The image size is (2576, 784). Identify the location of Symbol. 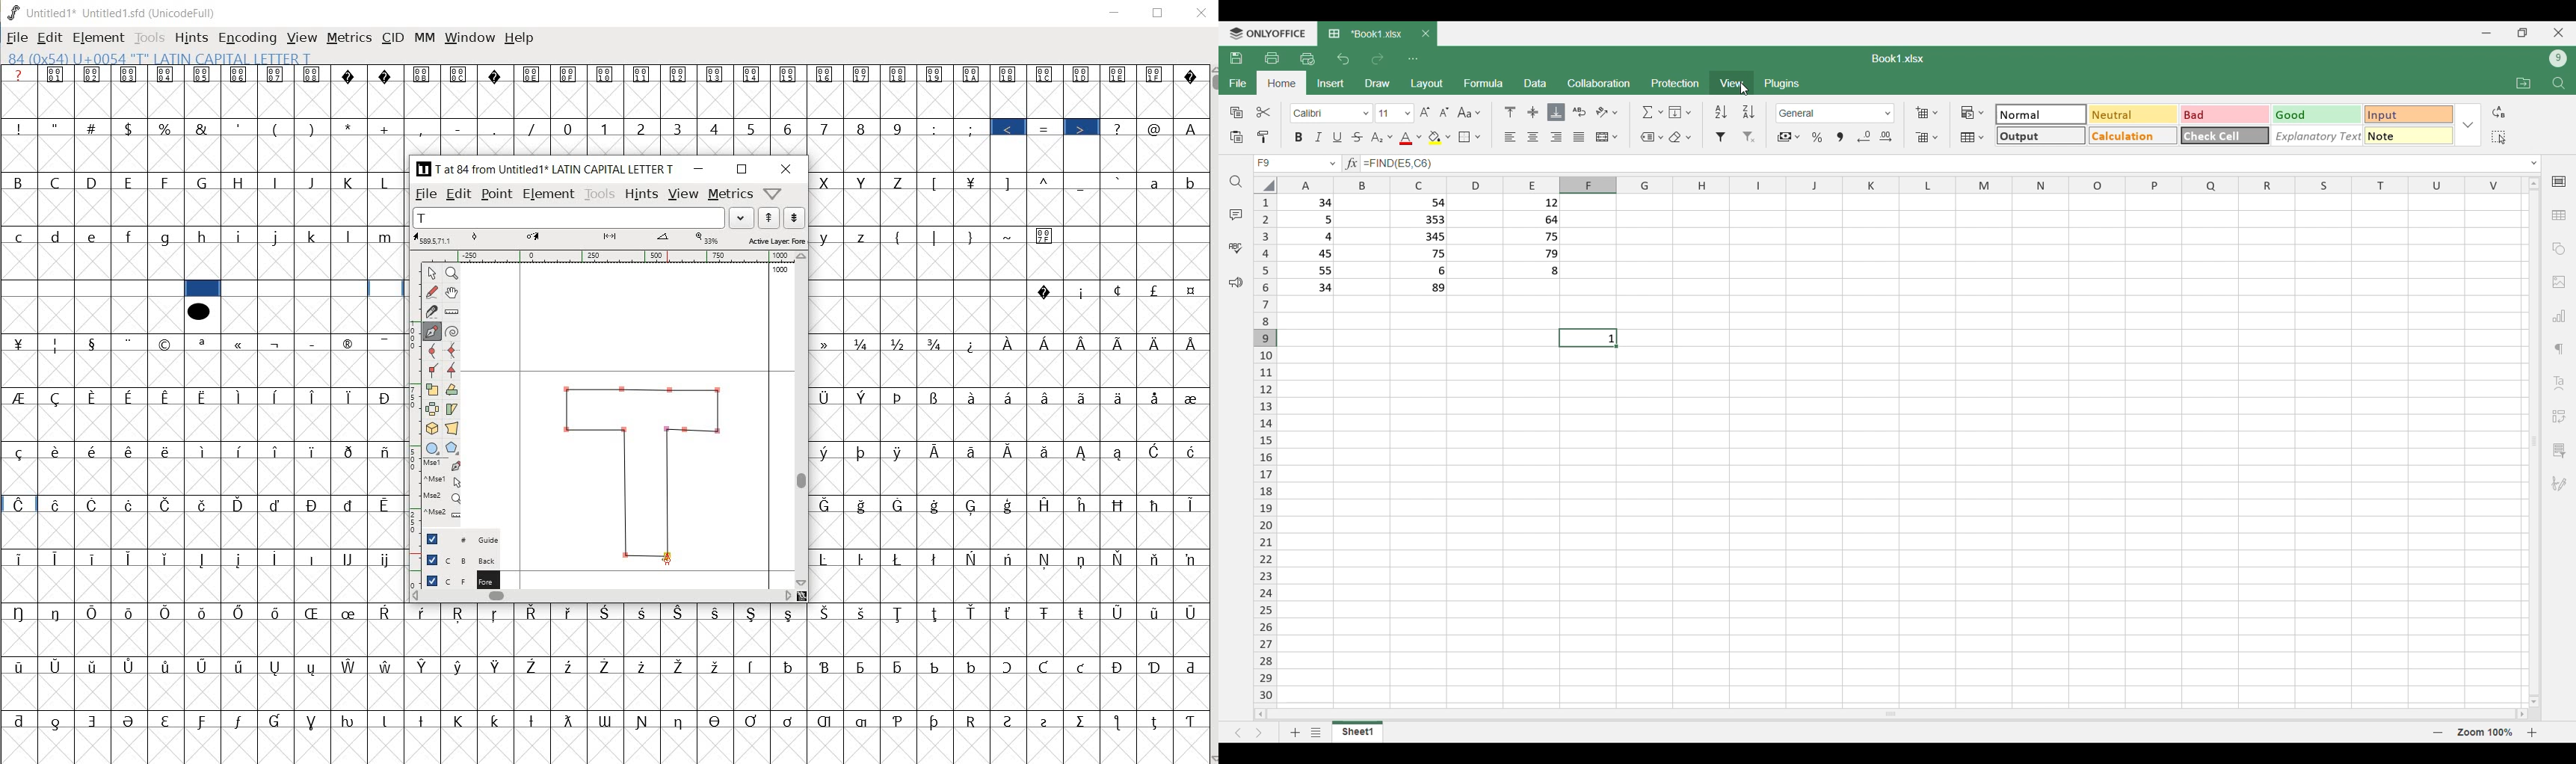
(1121, 453).